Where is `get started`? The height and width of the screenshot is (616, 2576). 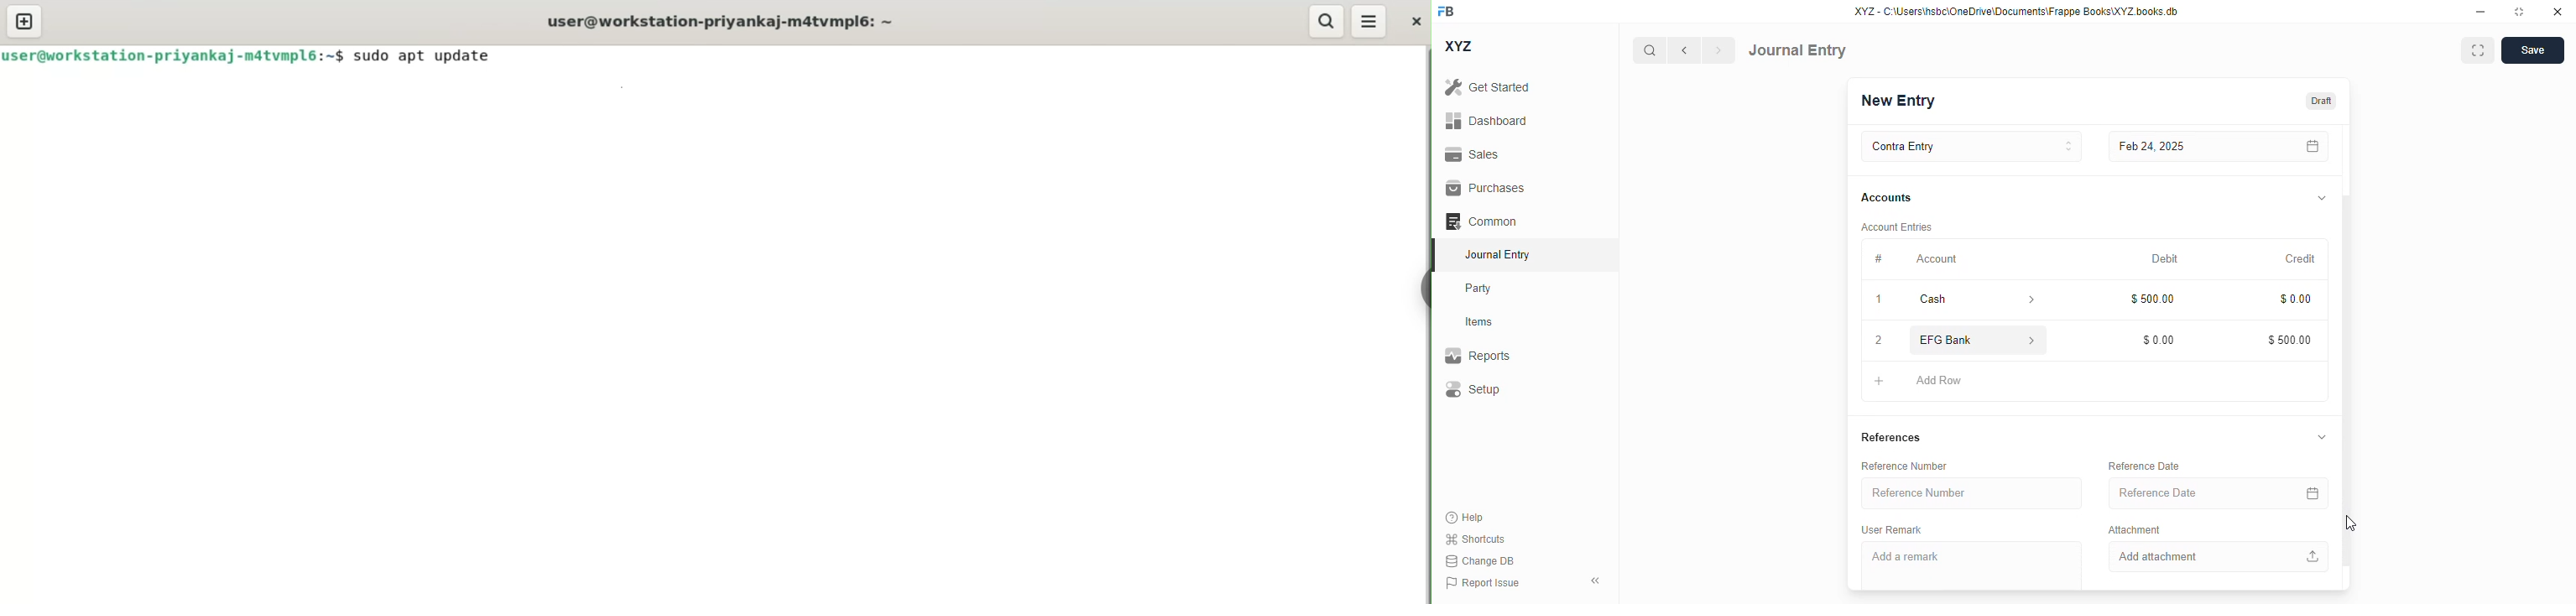
get started is located at coordinates (1488, 87).